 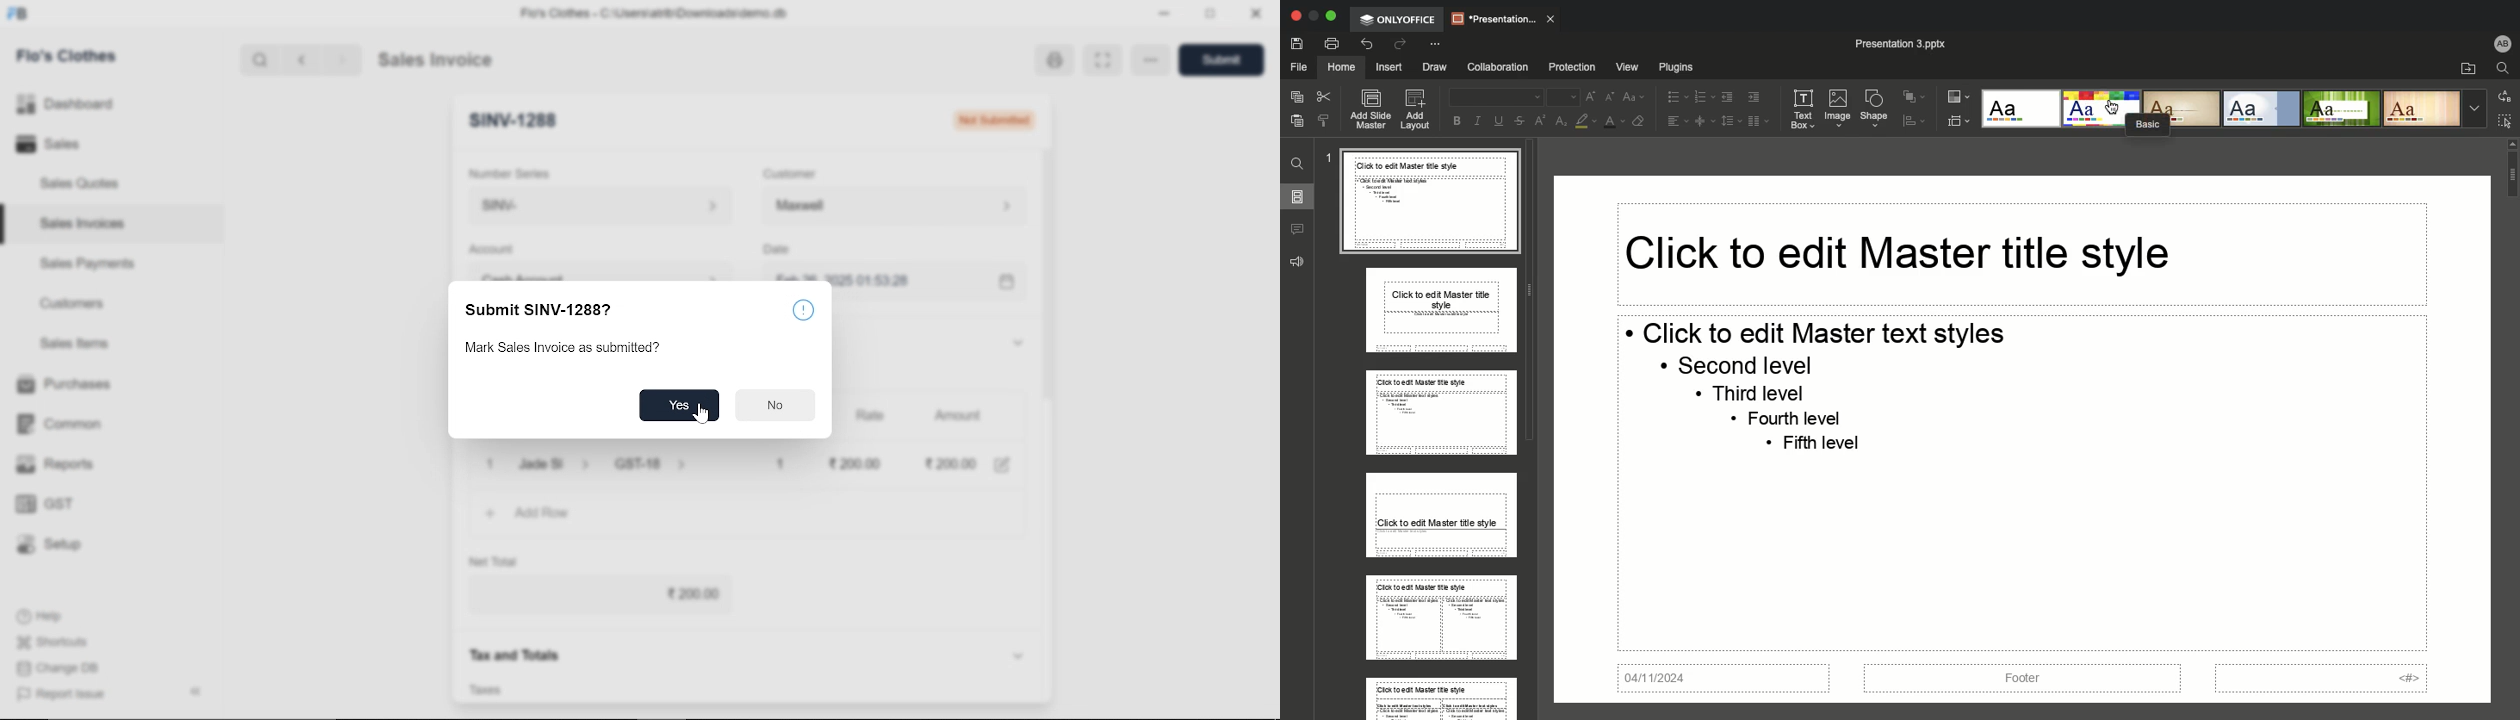 I want to click on Numbered bullet, so click(x=1703, y=95).